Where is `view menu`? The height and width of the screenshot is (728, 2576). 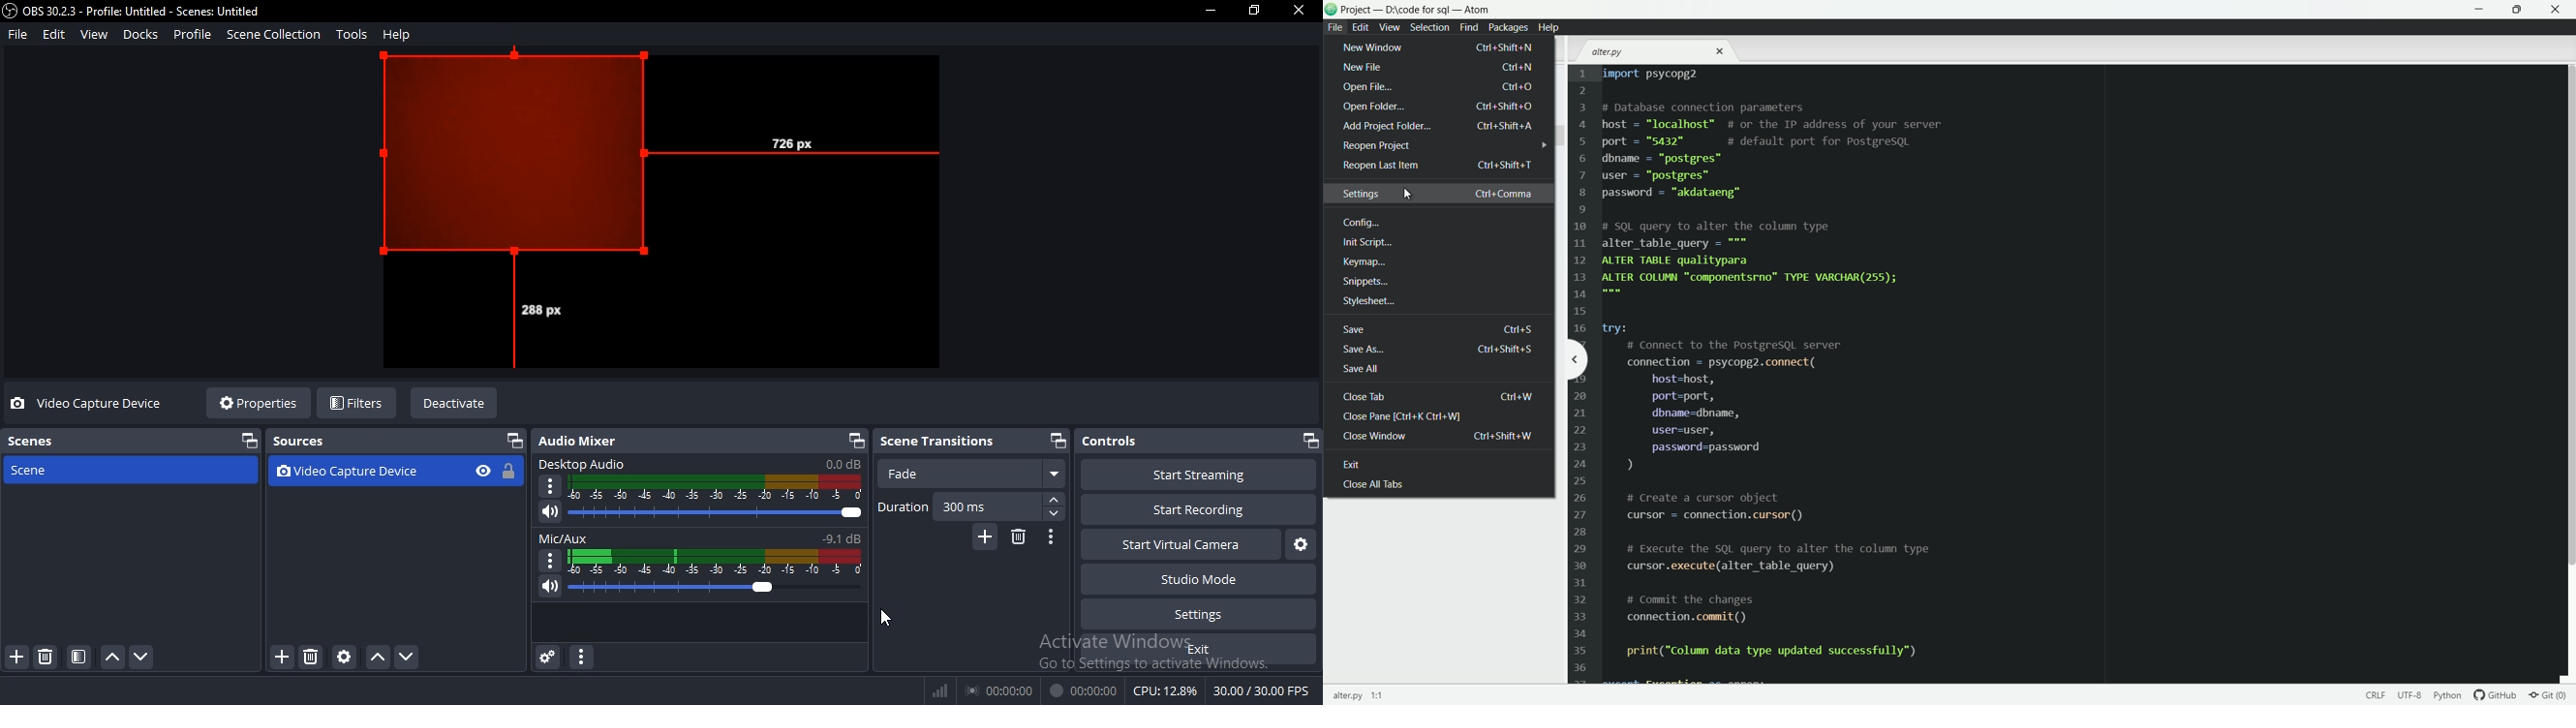 view menu is located at coordinates (1388, 27).